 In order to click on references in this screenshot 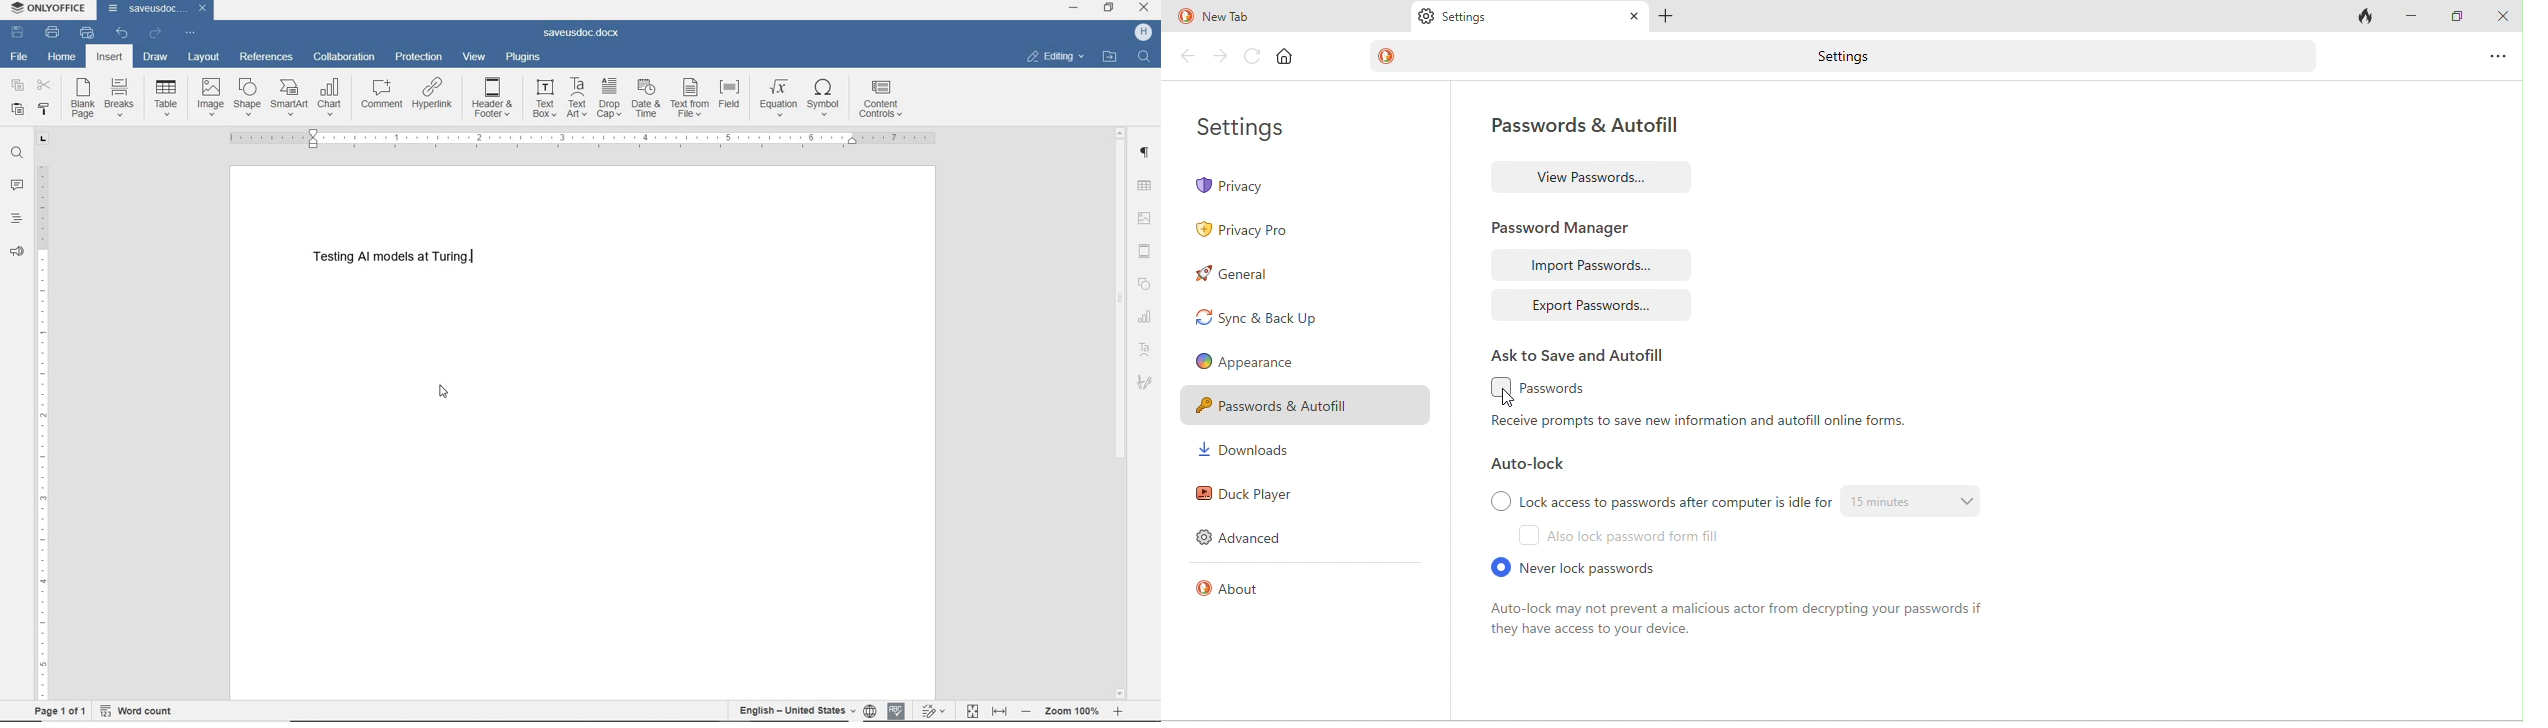, I will do `click(267, 56)`.